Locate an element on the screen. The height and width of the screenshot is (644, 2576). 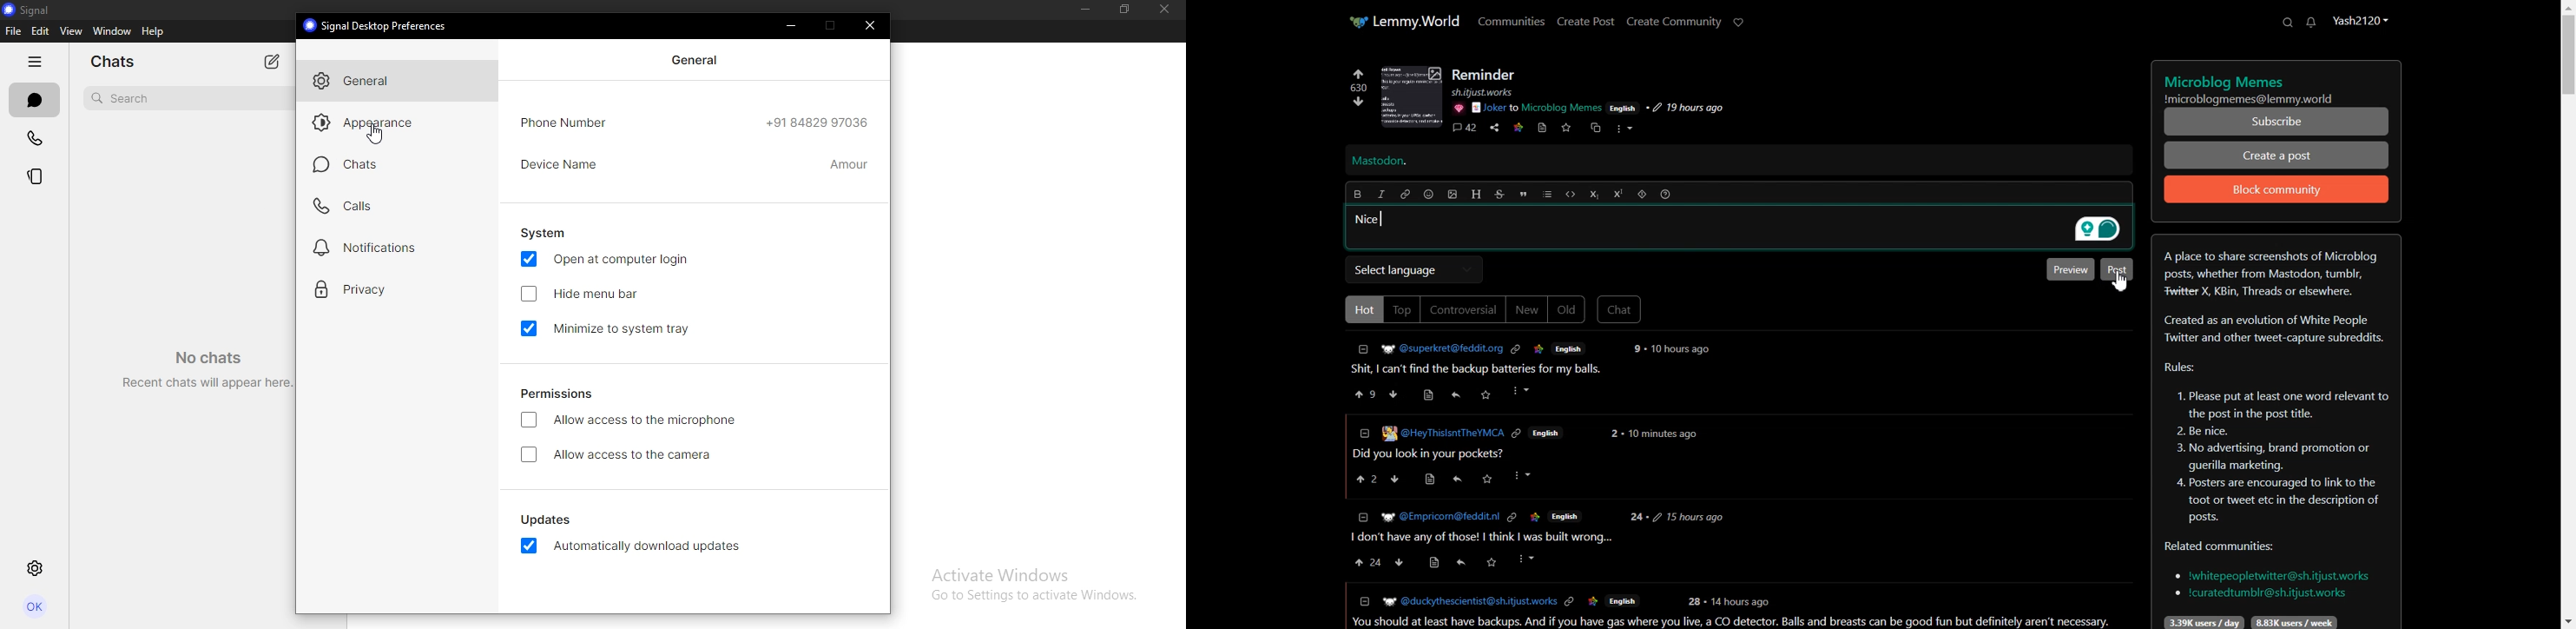
allow access to the camera is located at coordinates (617, 455).